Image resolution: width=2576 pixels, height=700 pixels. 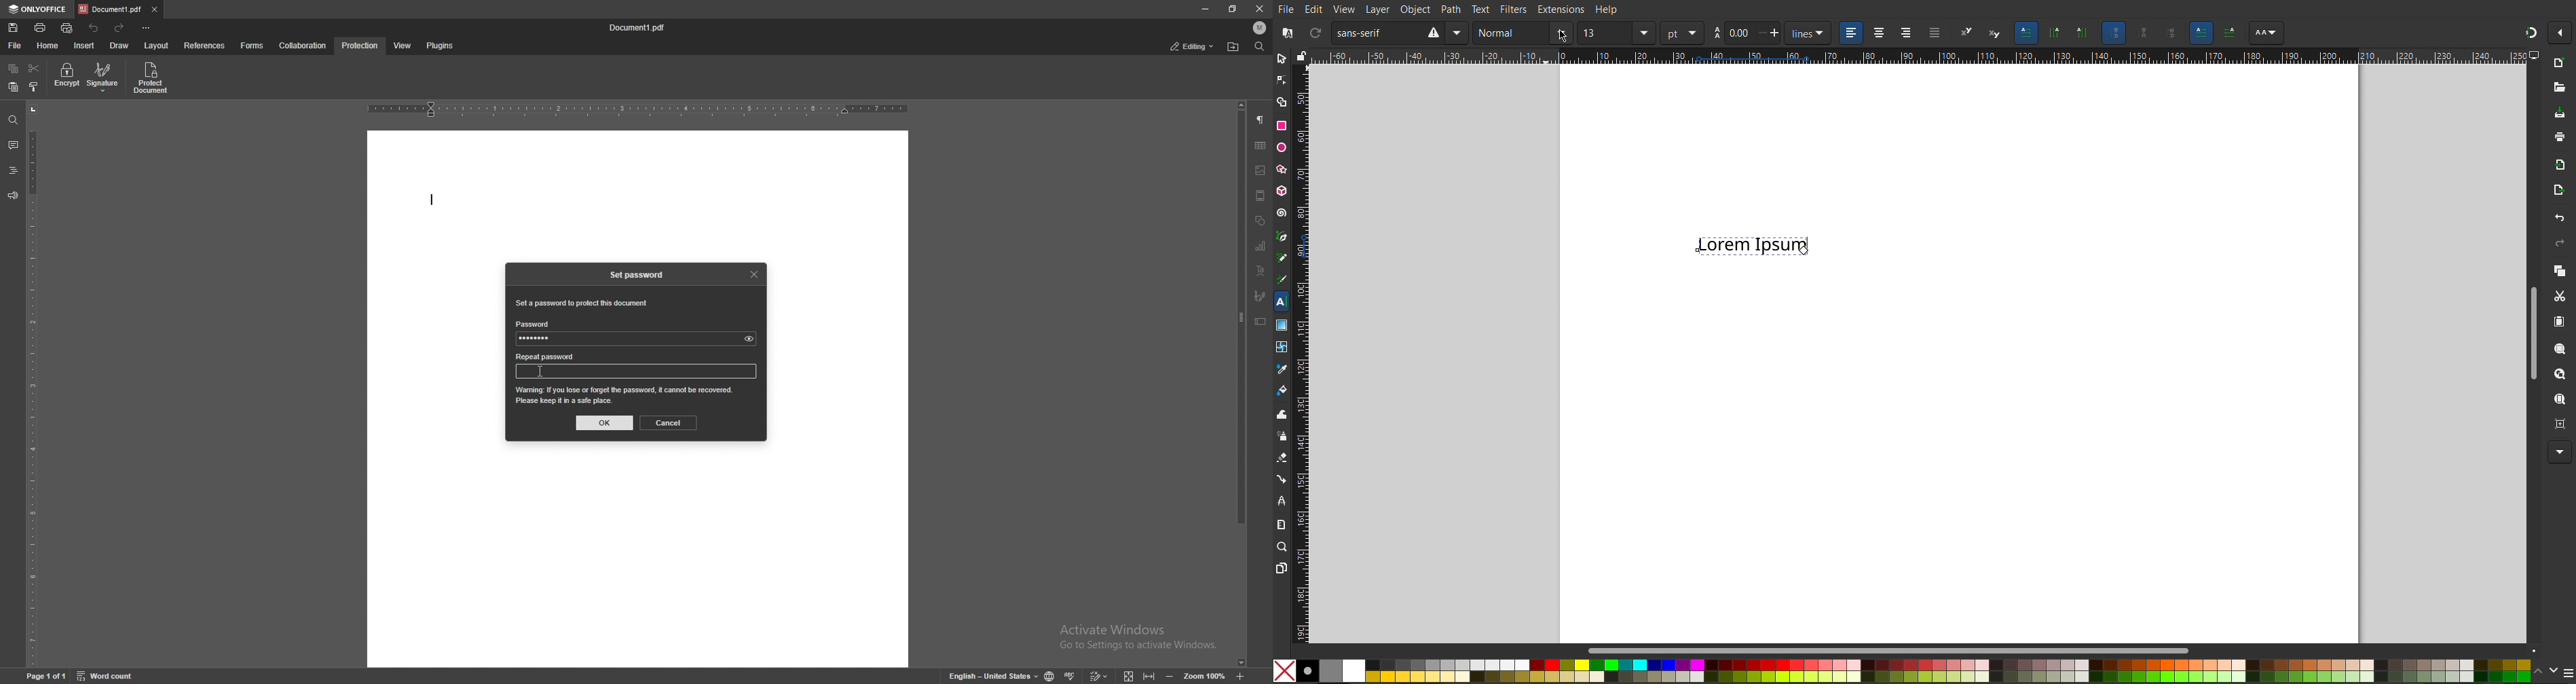 I want to click on Left Align, so click(x=1852, y=33).